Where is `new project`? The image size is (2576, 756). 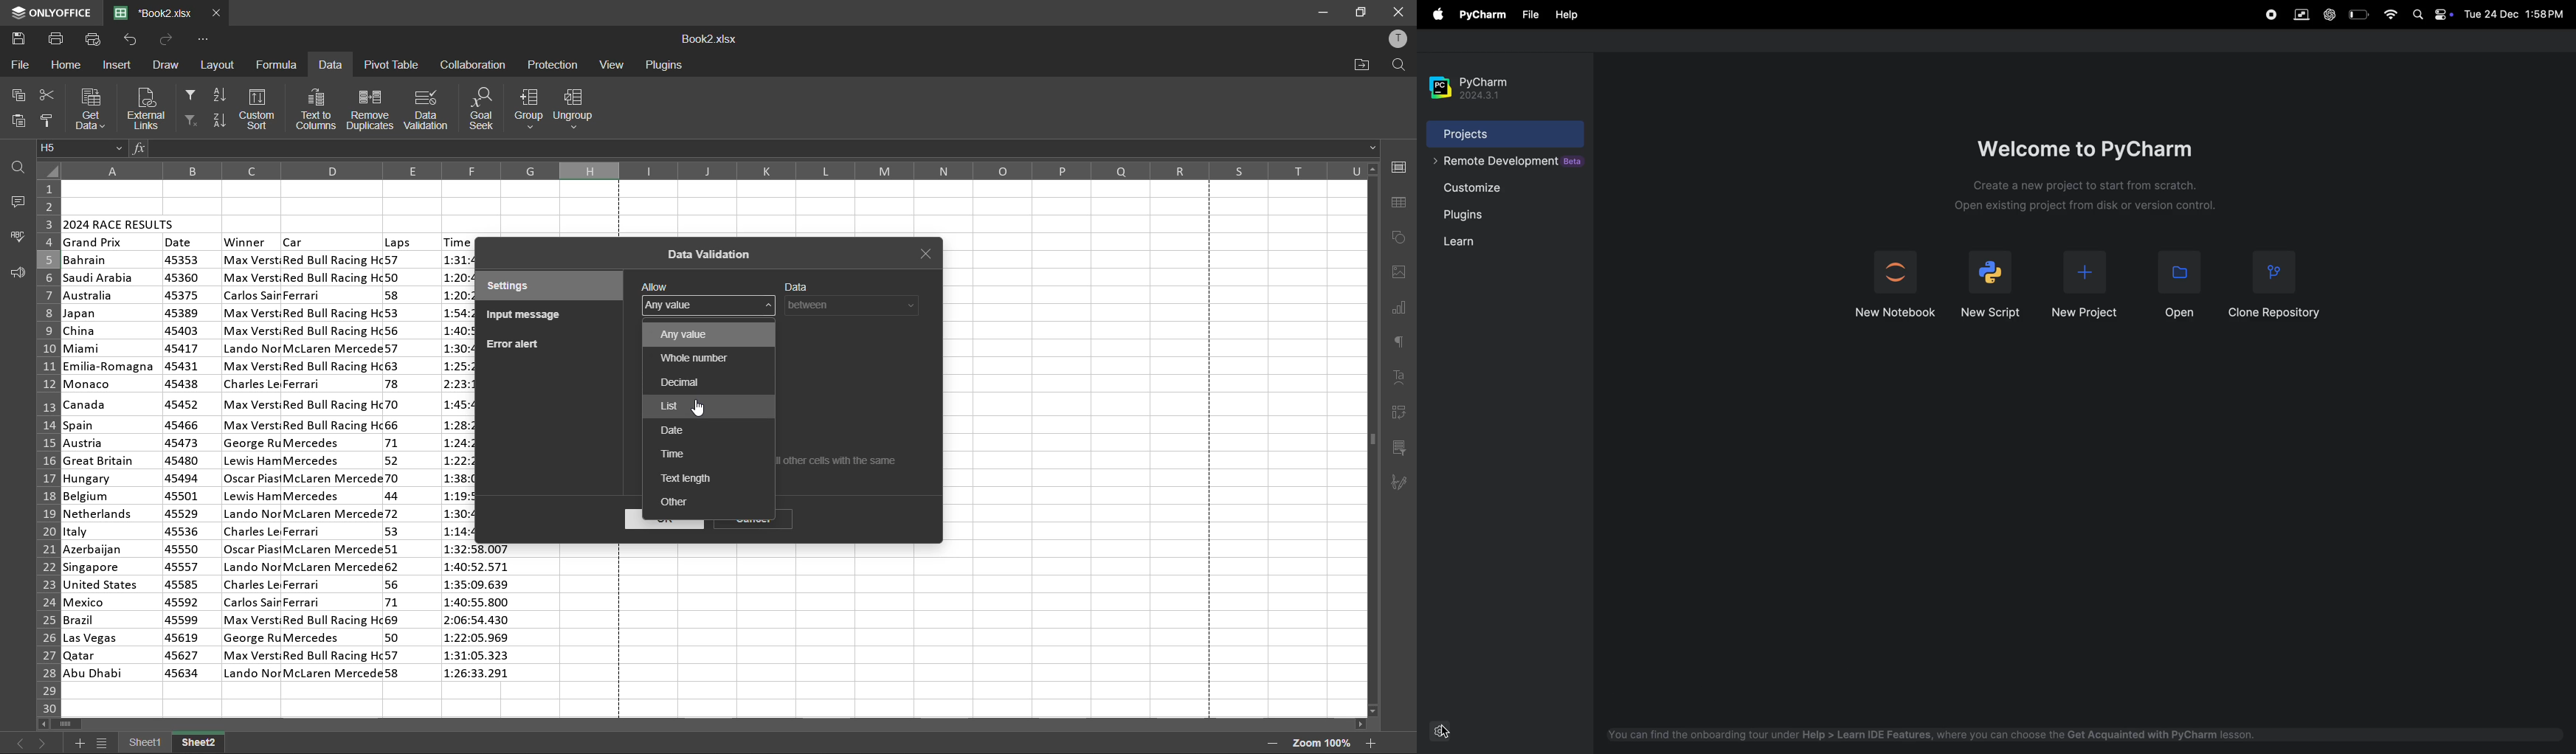 new project is located at coordinates (2085, 287).